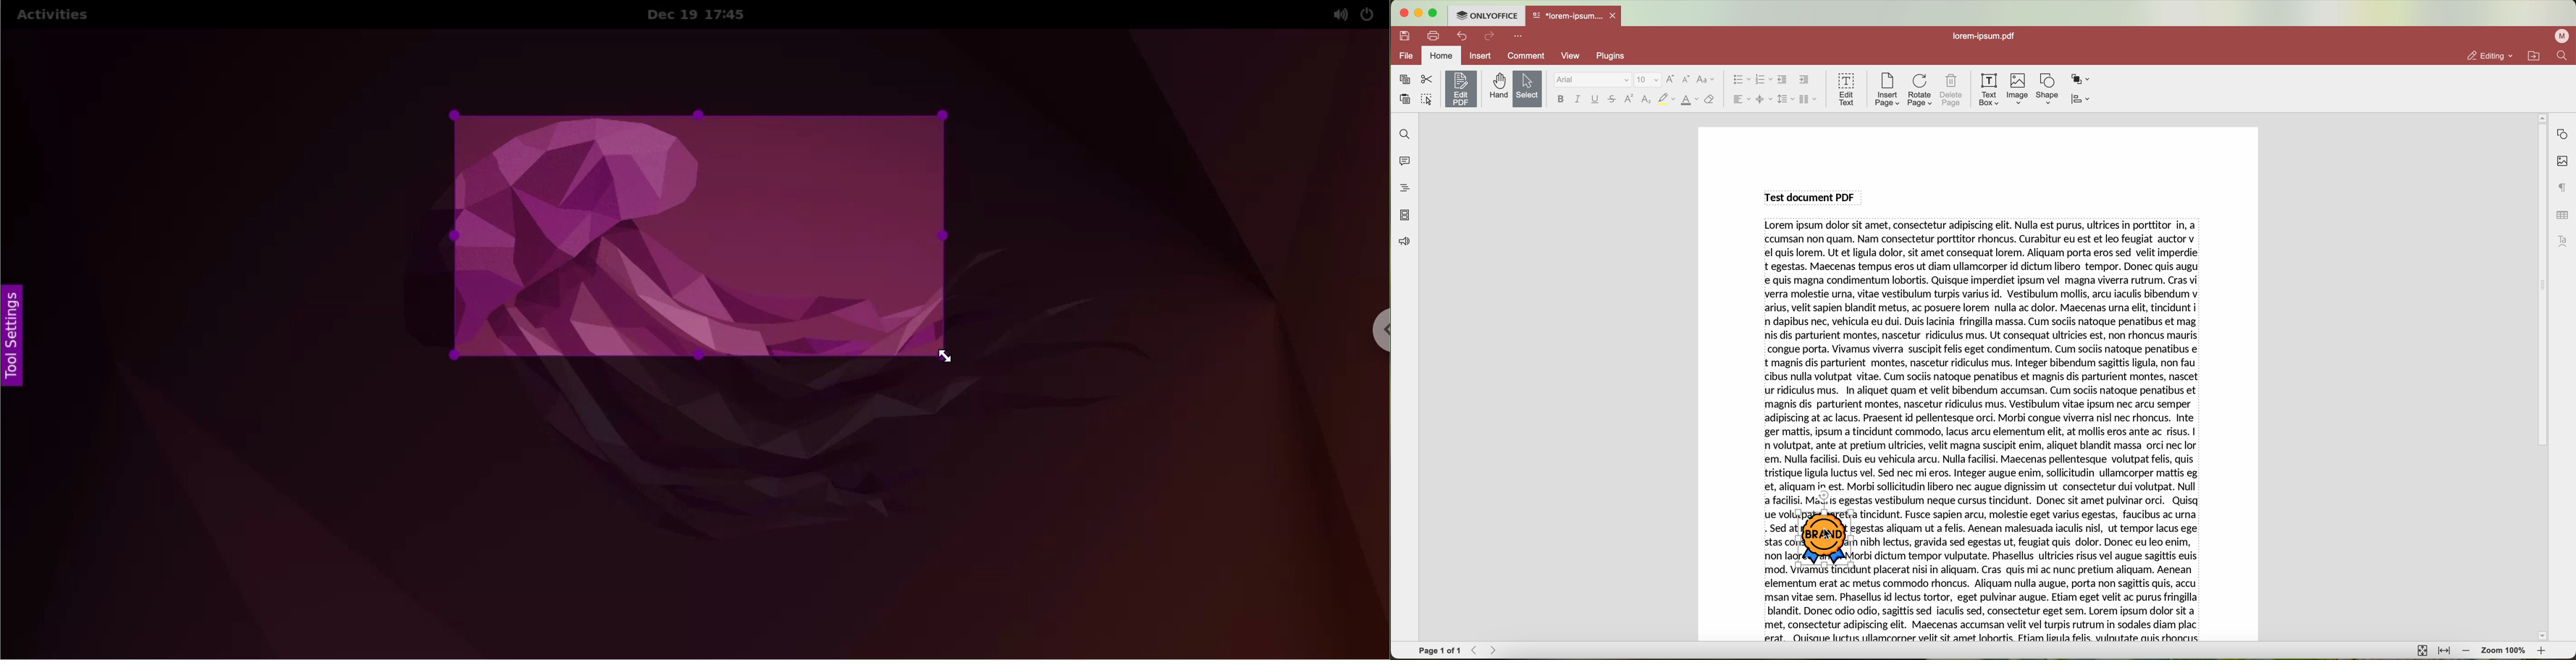 The image size is (2576, 672). I want to click on line spacing, so click(1786, 99).